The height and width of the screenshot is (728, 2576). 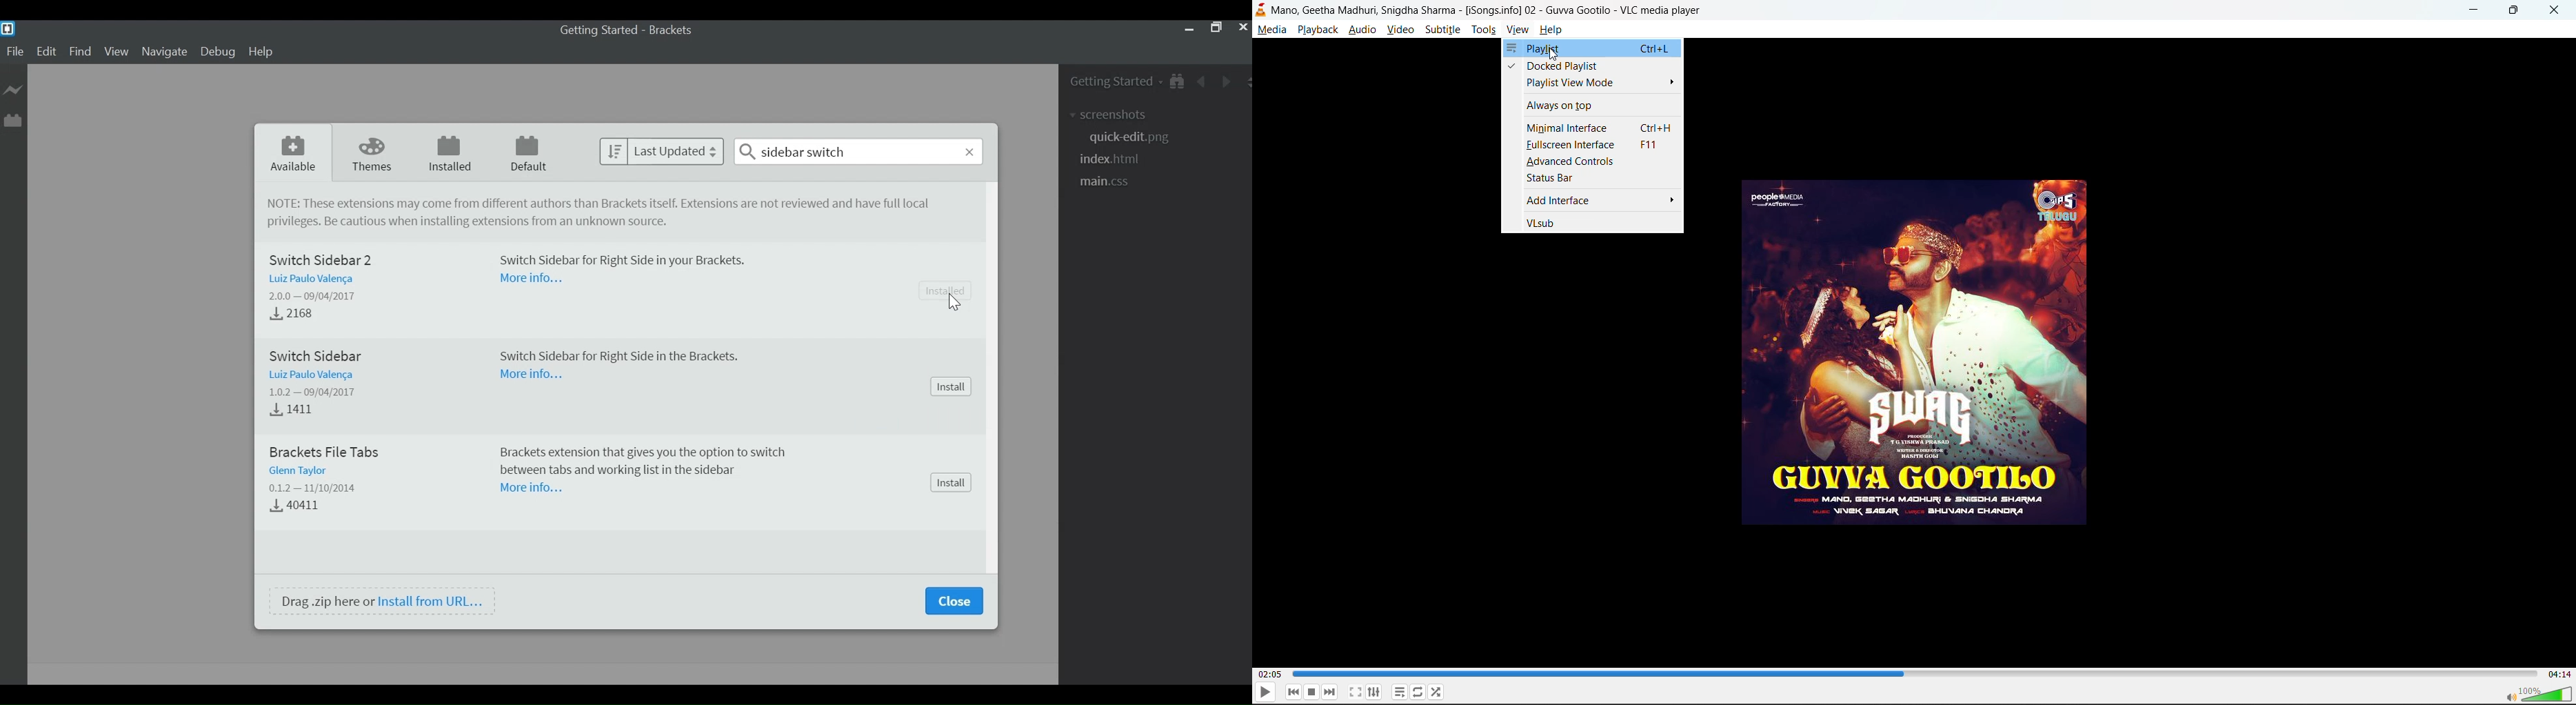 What do you see at coordinates (946, 291) in the screenshot?
I see `Uninstalled` at bounding box center [946, 291].